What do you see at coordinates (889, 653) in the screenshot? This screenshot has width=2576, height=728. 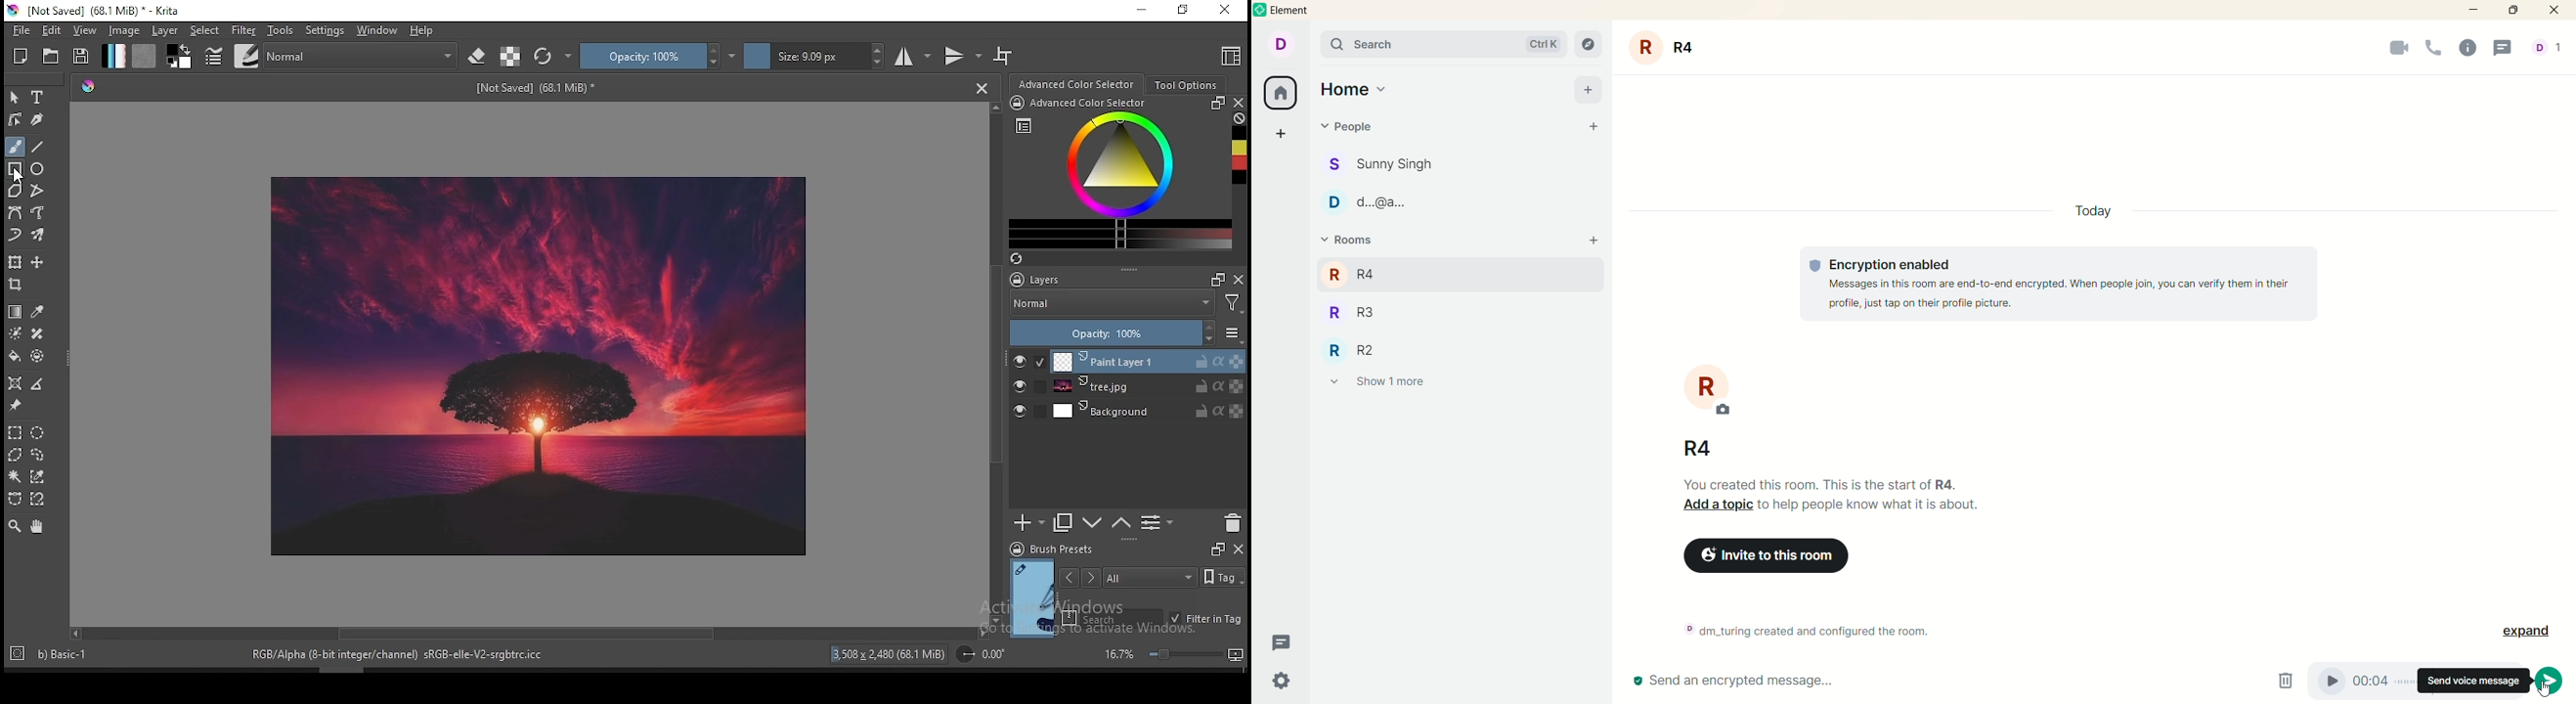 I see `13,508 x 2,480 (68.1 MiB)` at bounding box center [889, 653].